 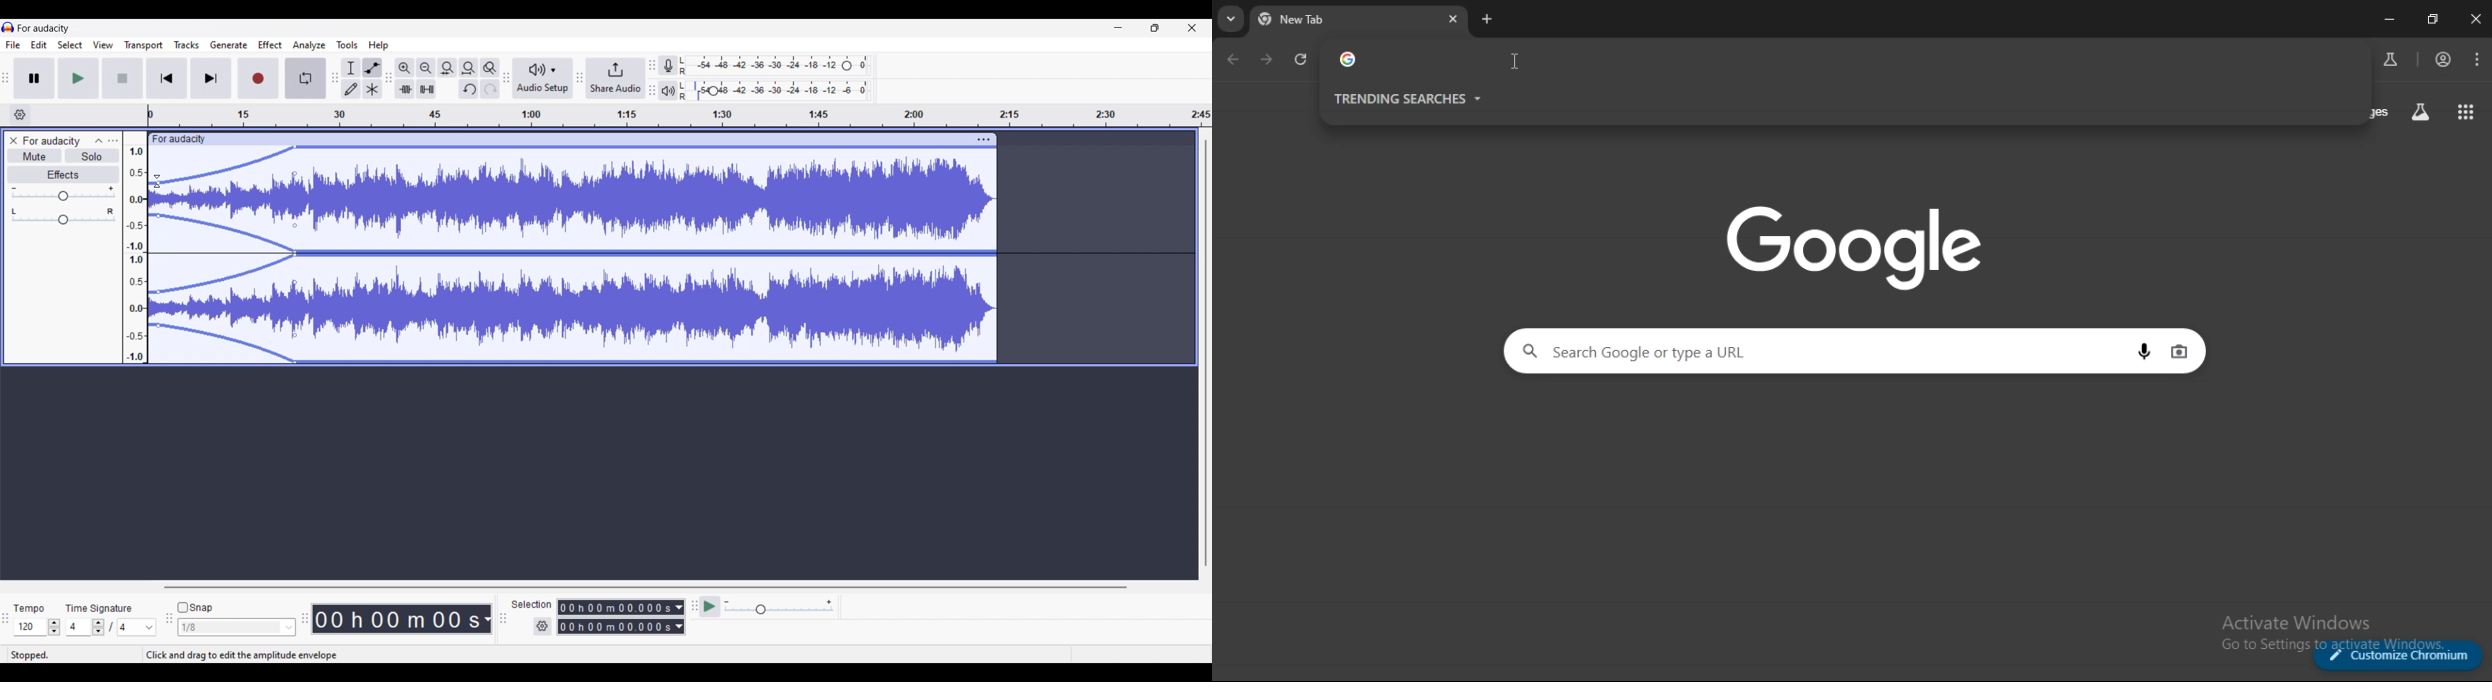 What do you see at coordinates (306, 78) in the screenshot?
I see `Enable looping` at bounding box center [306, 78].